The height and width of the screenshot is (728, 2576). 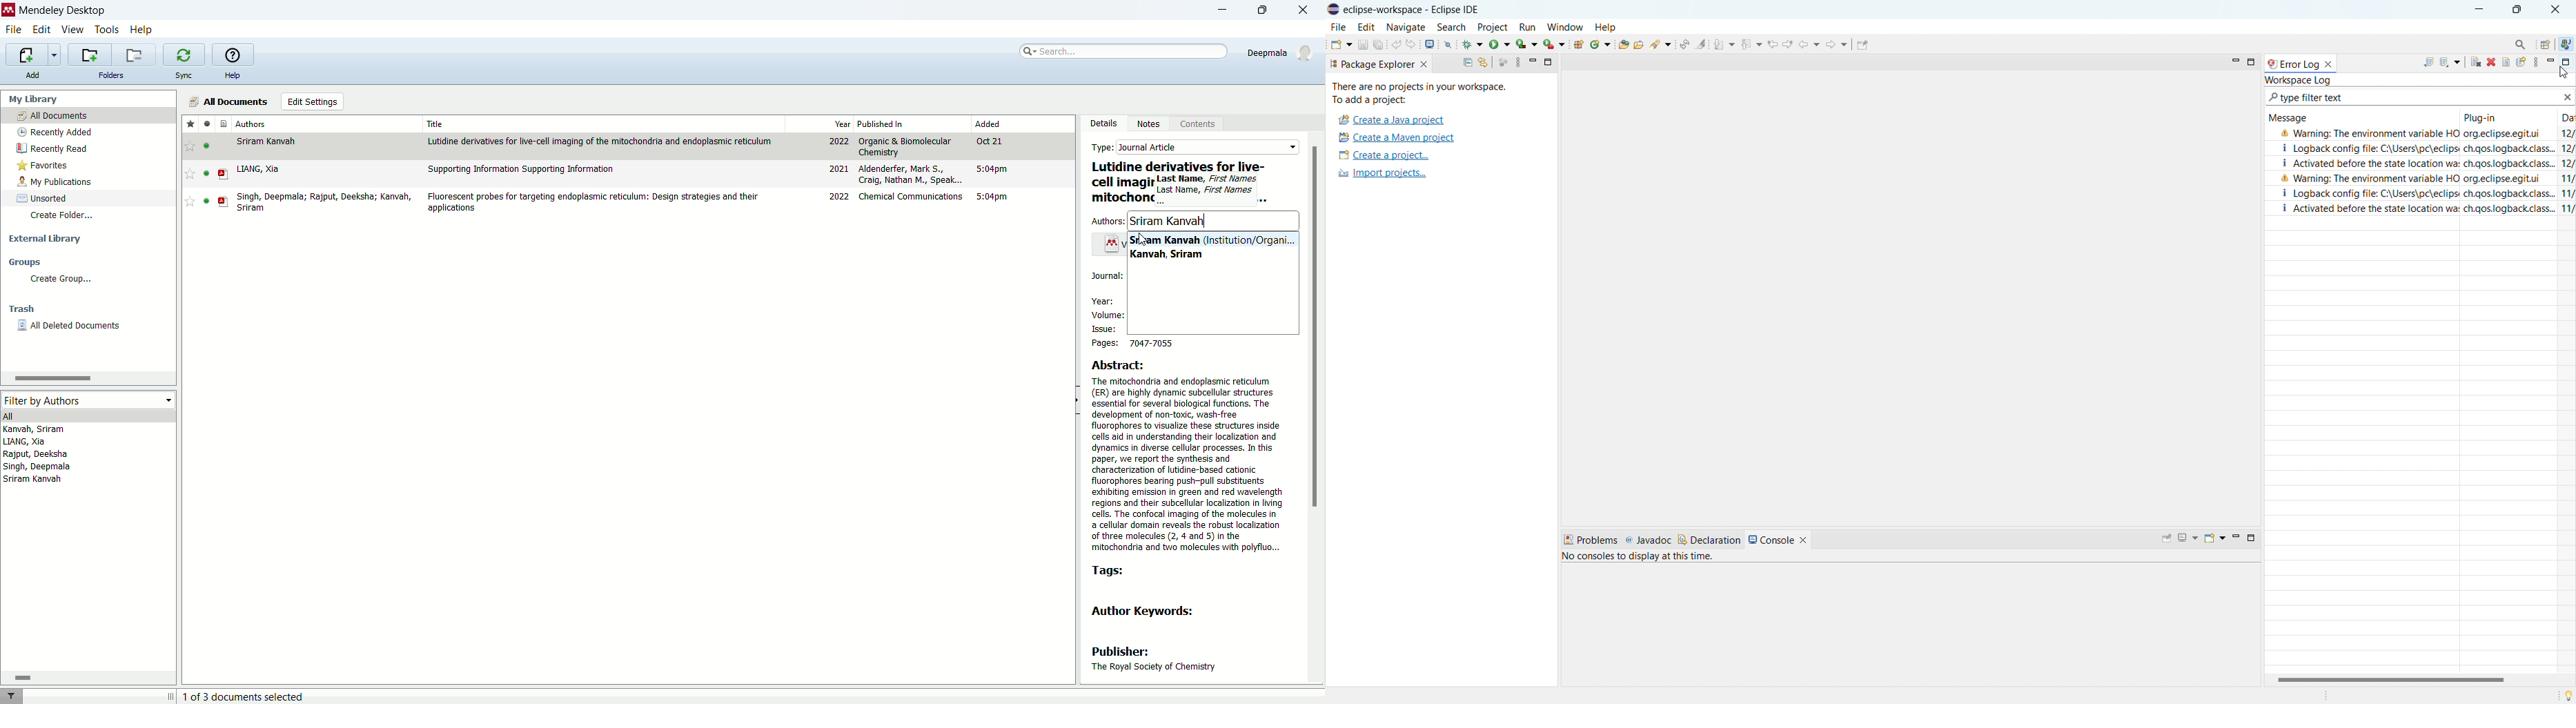 What do you see at coordinates (1190, 455) in the screenshot?
I see `Abstract:

The mitochondria and endoplasmic reticulum
(ER) are highly dynamic subcellular structures
essential for several biological functions. The
development of non-toxic, wash-free
fluorophores to visualize these structures inside
cells aid in understanding their localization and
dynamics in diverse cellular processes. In this
paper, we report the synthesis and
characterization of utidine-based cationic
fluorophores bearing push-pull substituents
exhibiting emission in green and red wavelength
regions and their subcellular localization in living
cells. The confocal imaging of the molecules in
a cellular domain reveals the robust localization
of three molecules (2, 4 and 5) in the
‘mitochondria and two molecules with polyfiuo...` at bounding box center [1190, 455].